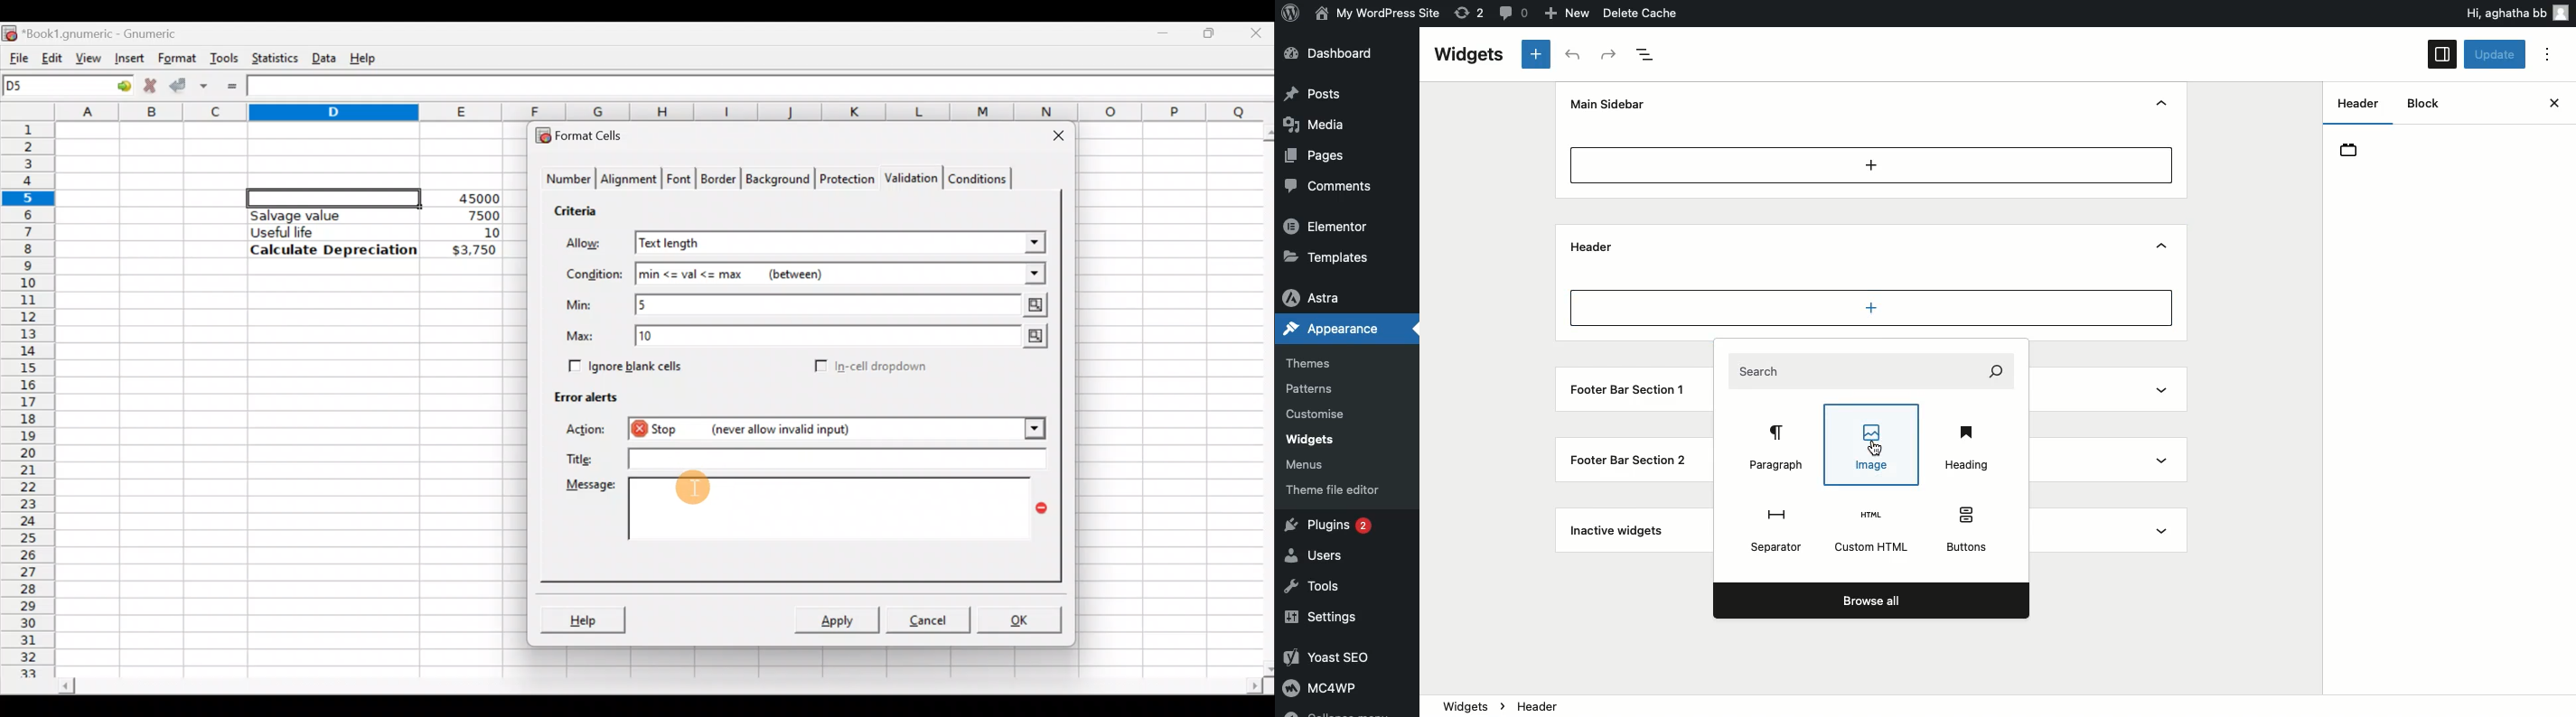  What do you see at coordinates (1335, 712) in the screenshot?
I see `Collapse menu` at bounding box center [1335, 712].